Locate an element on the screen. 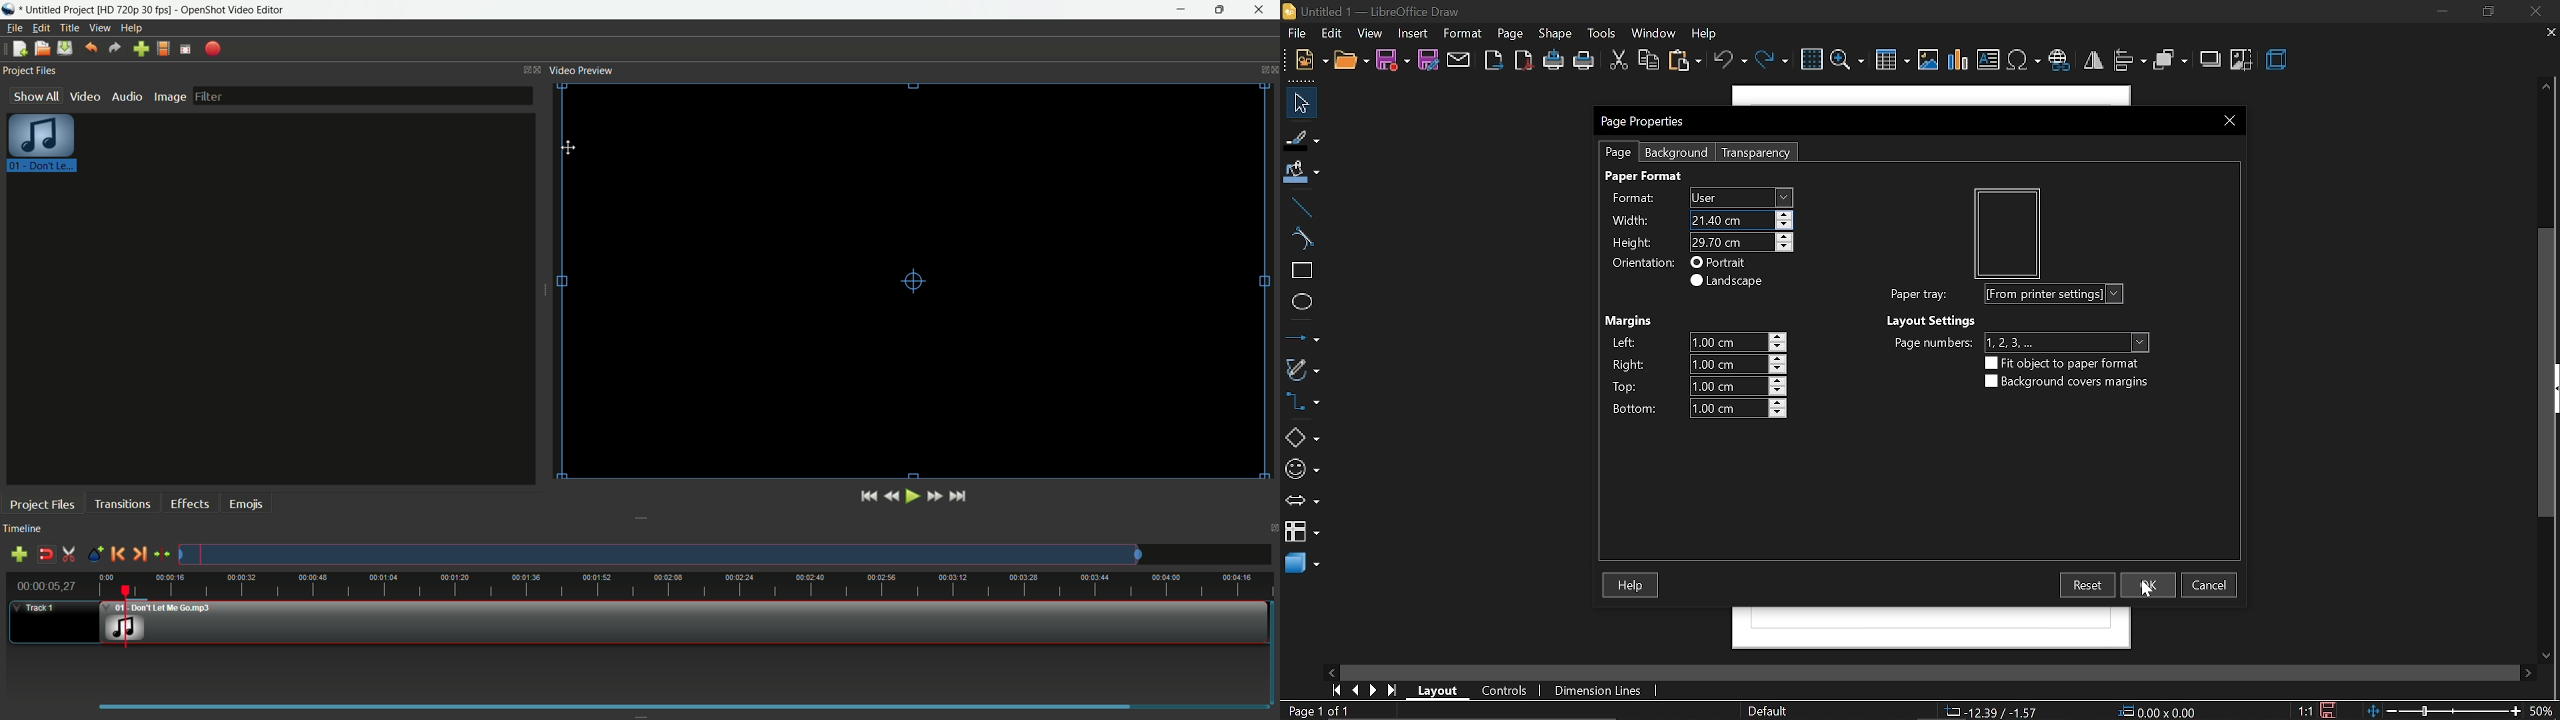 This screenshot has width=2576, height=728. full screen is located at coordinates (187, 49).